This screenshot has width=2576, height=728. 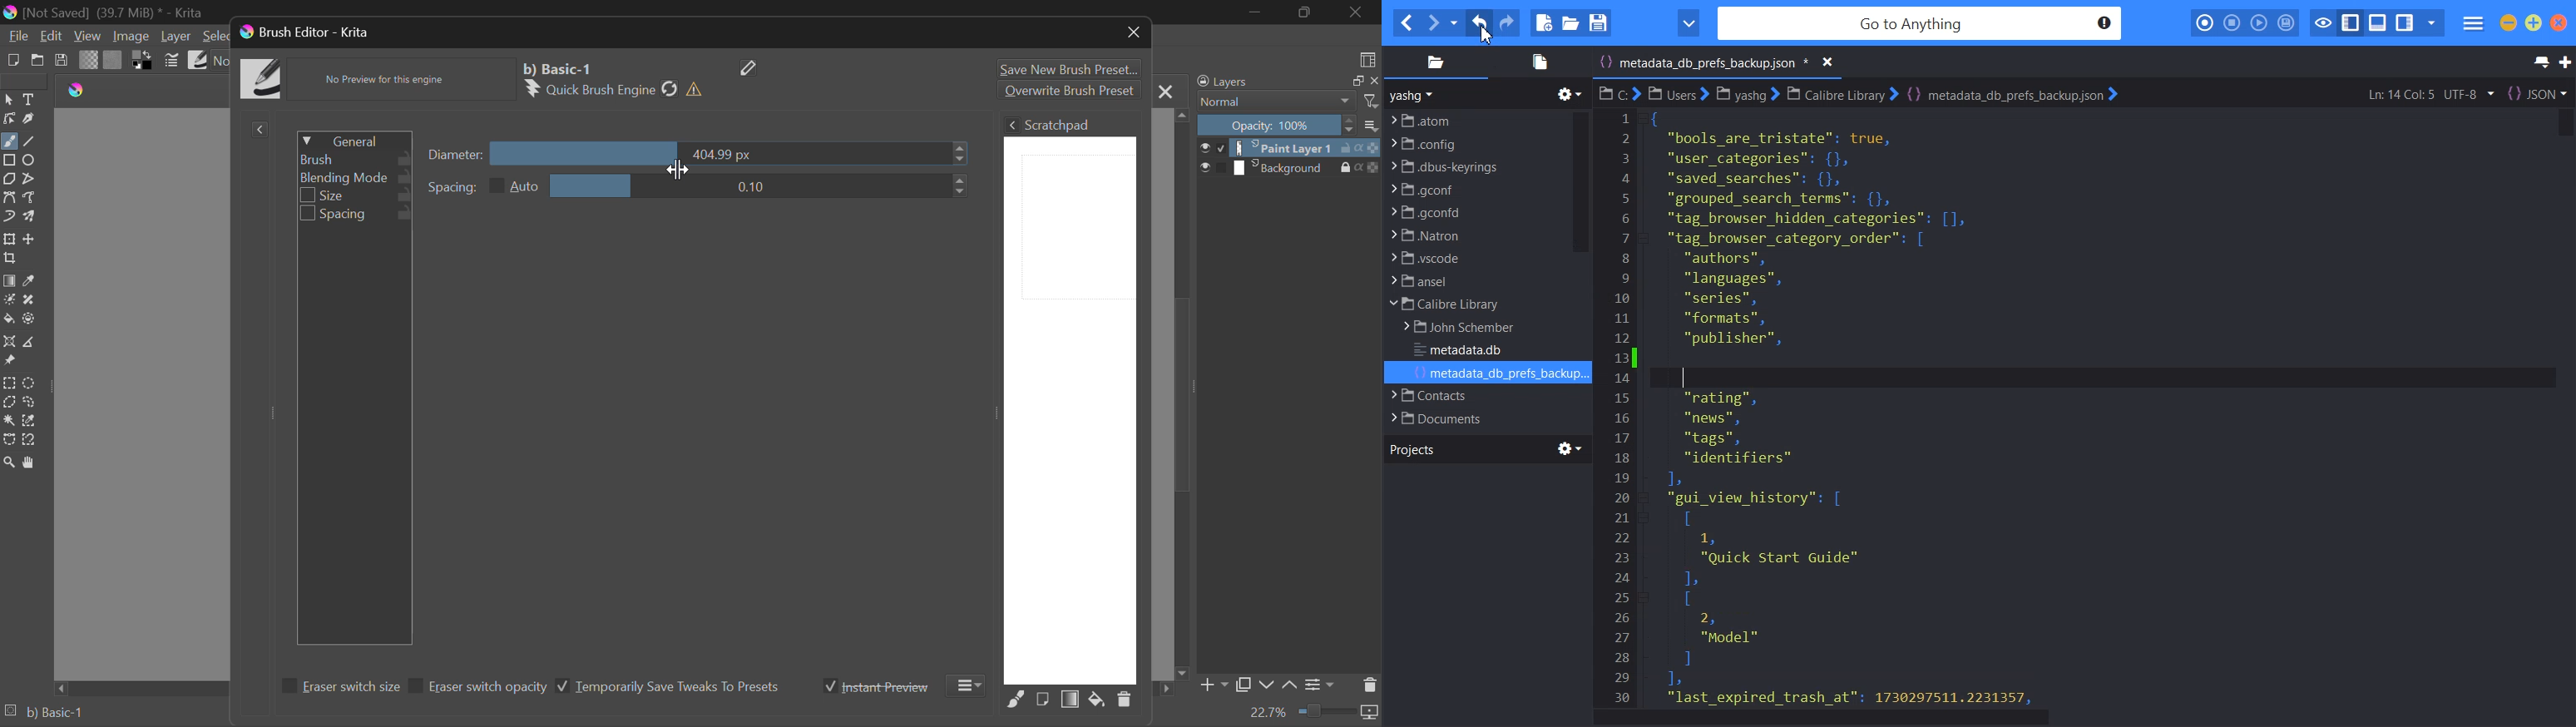 What do you see at coordinates (2474, 24) in the screenshot?
I see `Menu` at bounding box center [2474, 24].